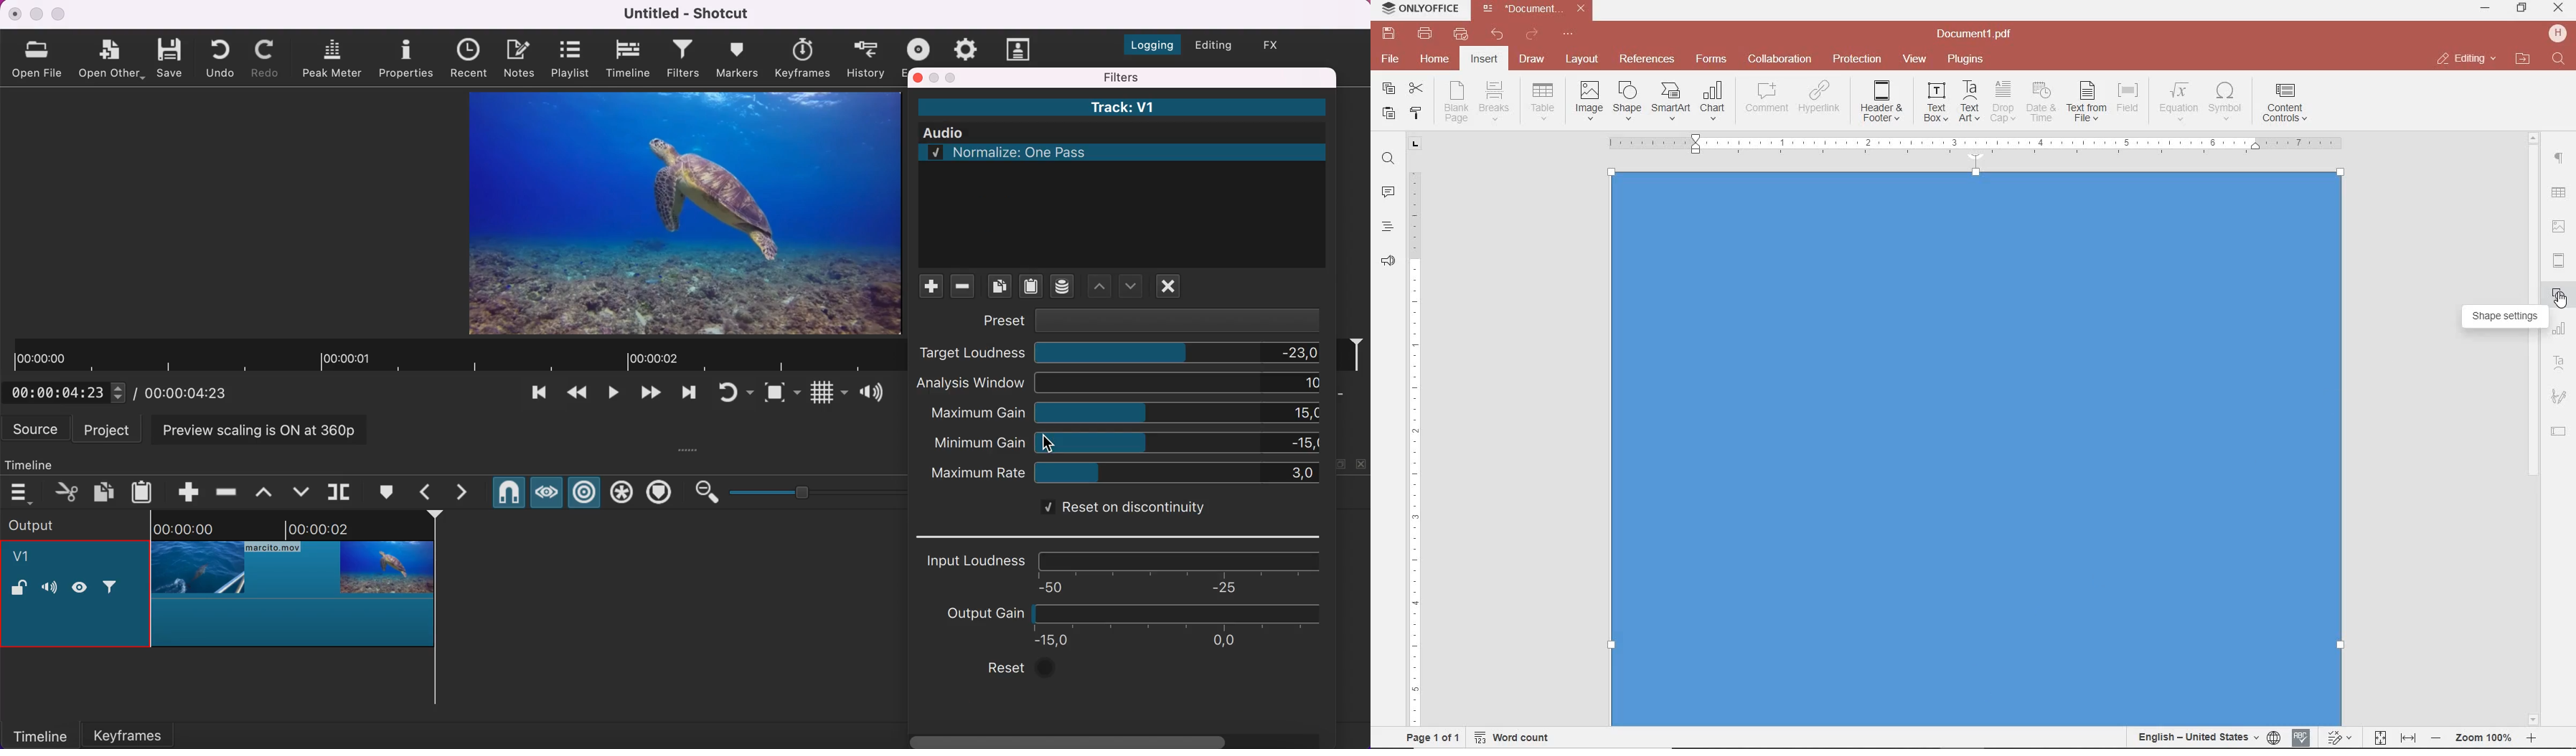 This screenshot has width=2576, height=756. I want to click on output gain, so click(1126, 625).